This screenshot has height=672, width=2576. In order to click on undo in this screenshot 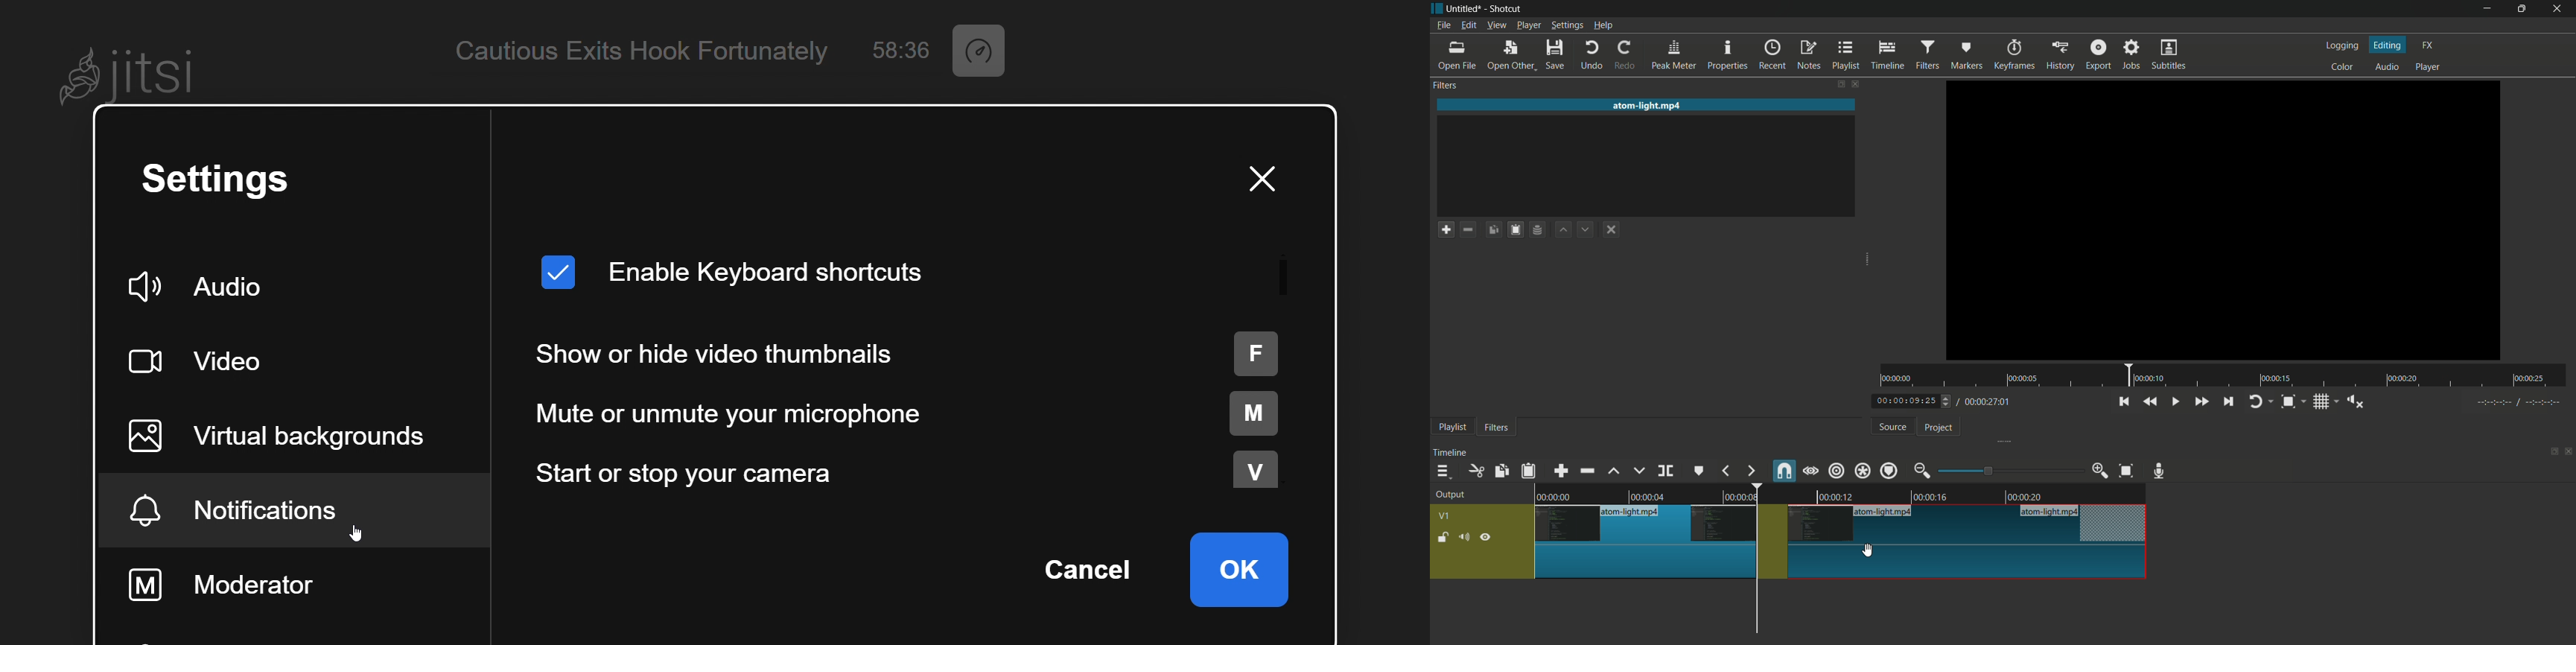, I will do `click(1592, 56)`.